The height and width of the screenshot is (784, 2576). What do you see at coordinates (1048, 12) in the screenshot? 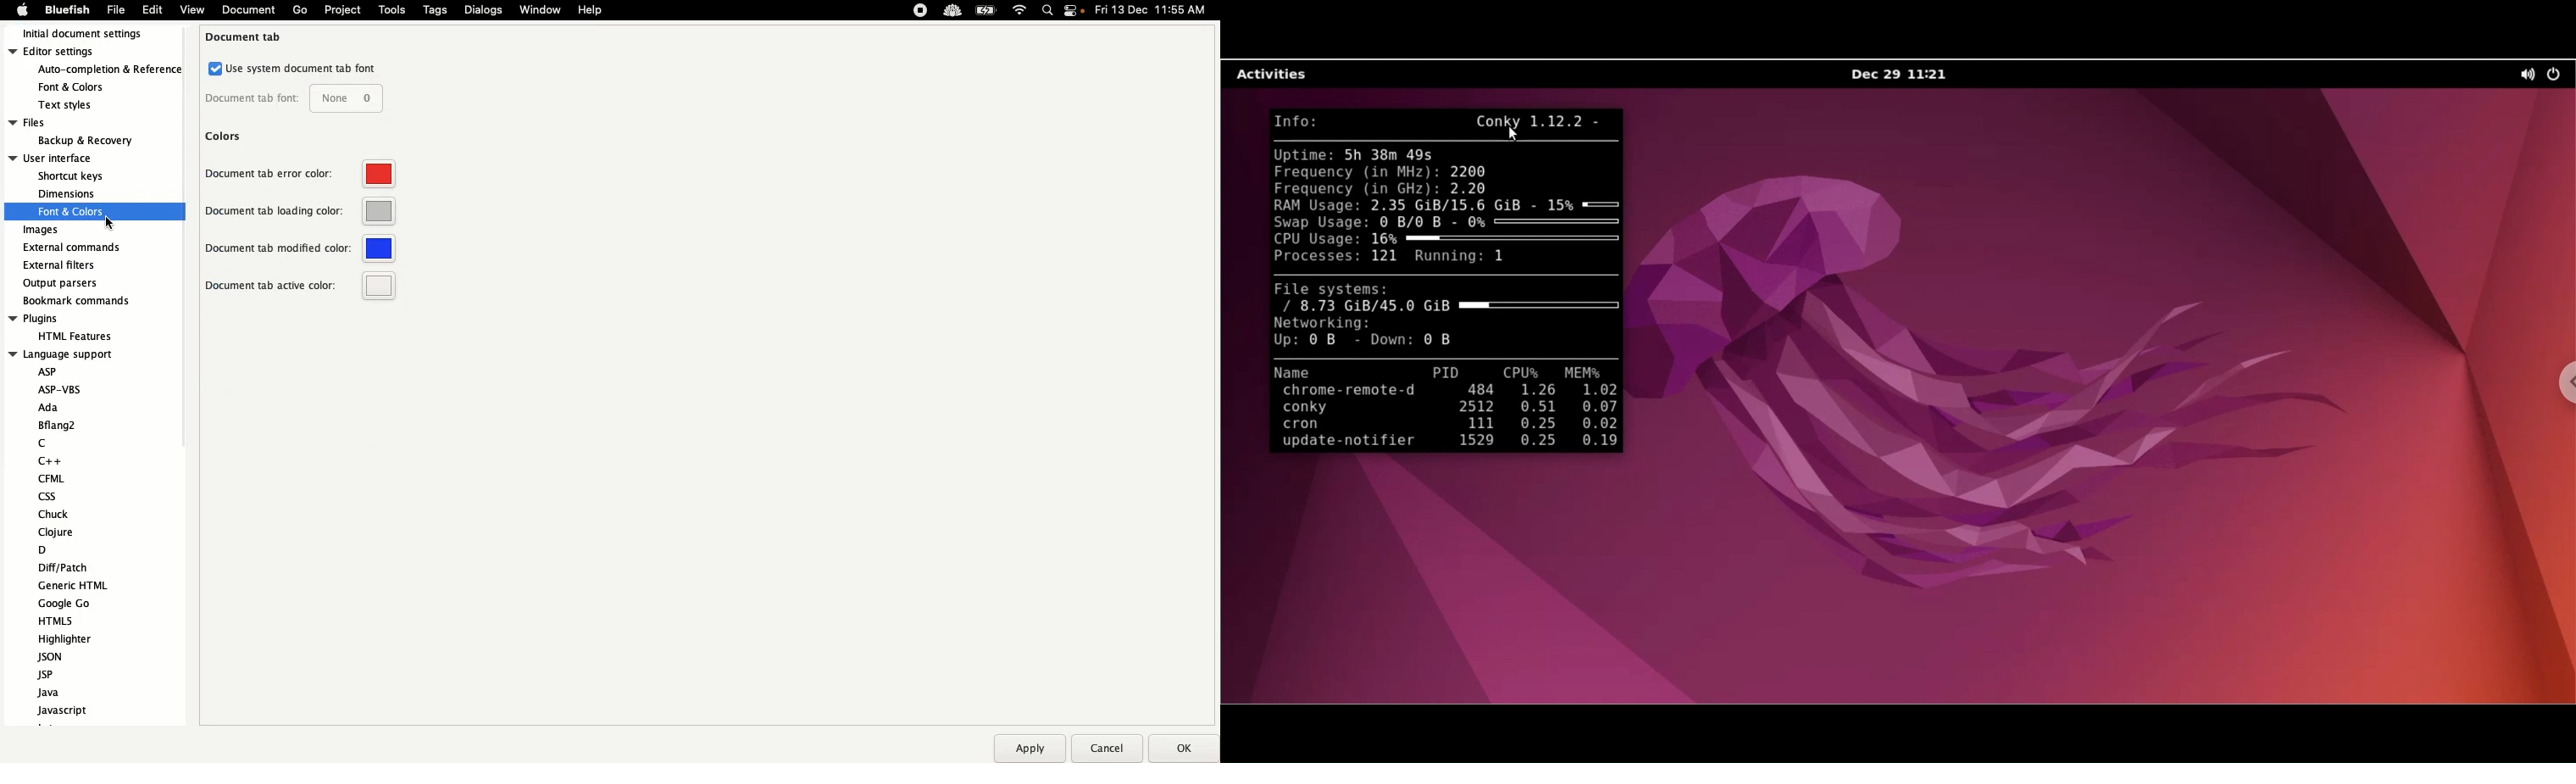
I see `Search` at bounding box center [1048, 12].